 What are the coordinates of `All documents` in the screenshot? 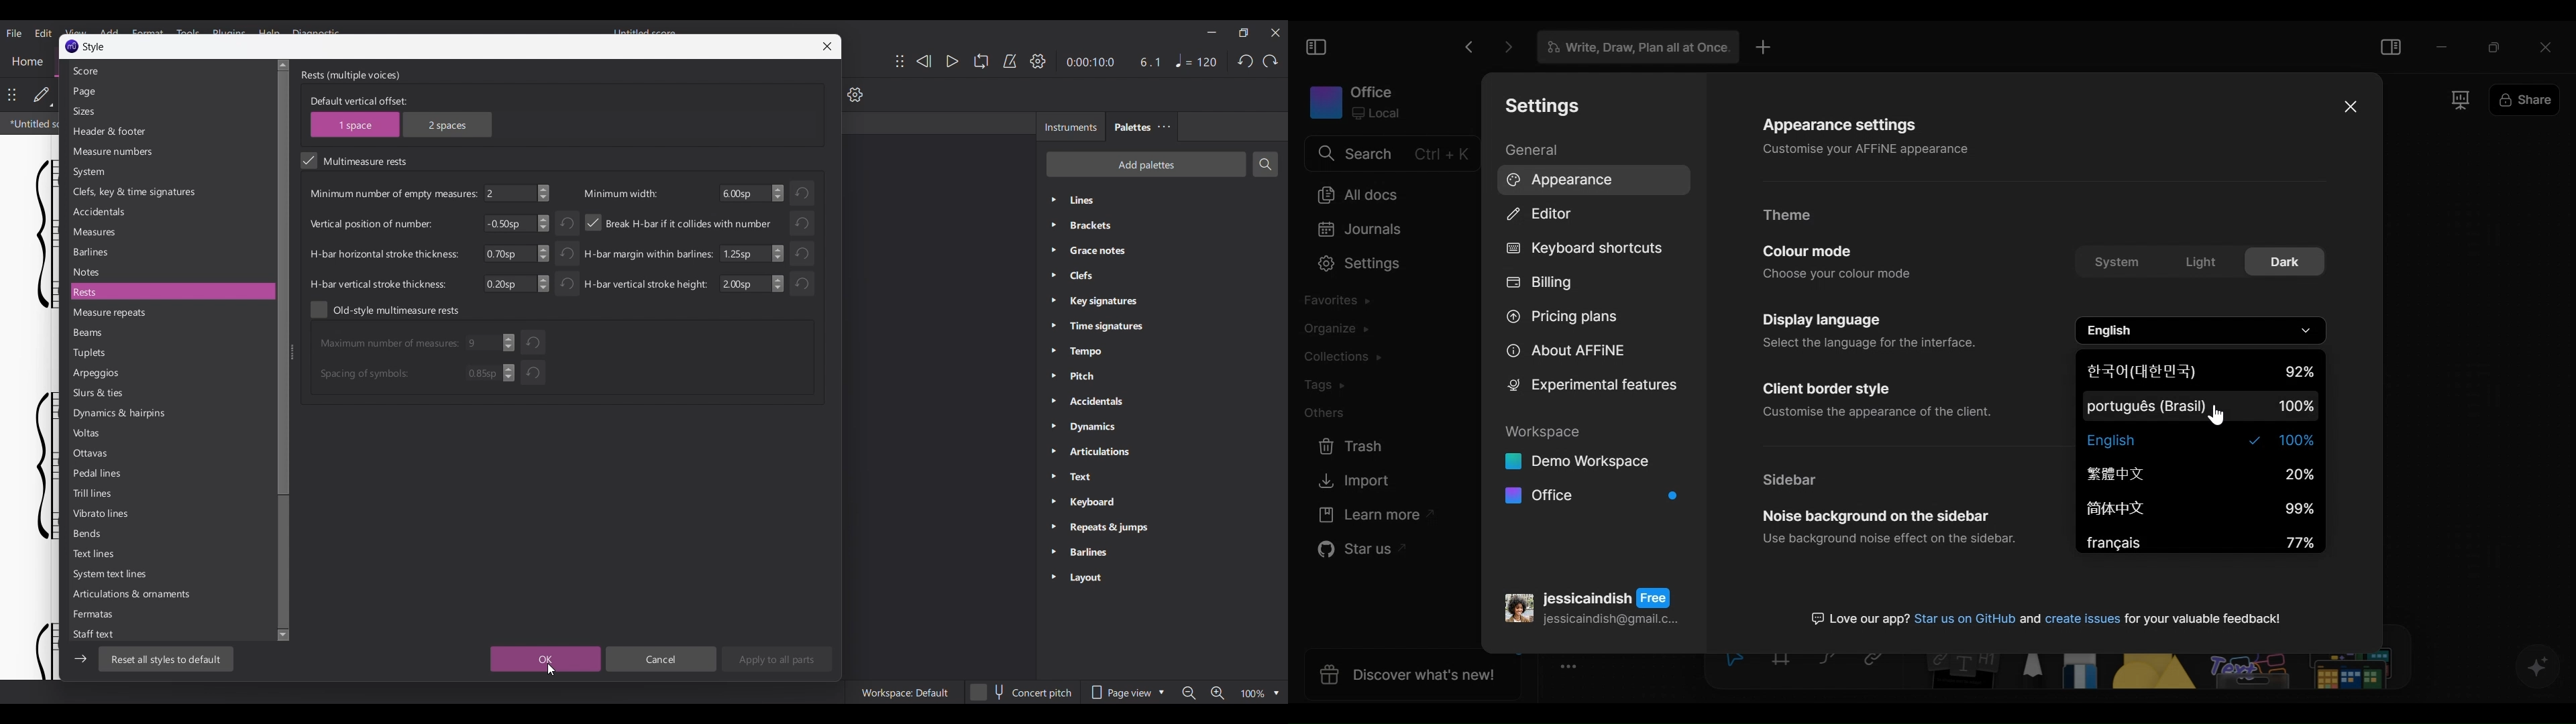 It's located at (1357, 194).